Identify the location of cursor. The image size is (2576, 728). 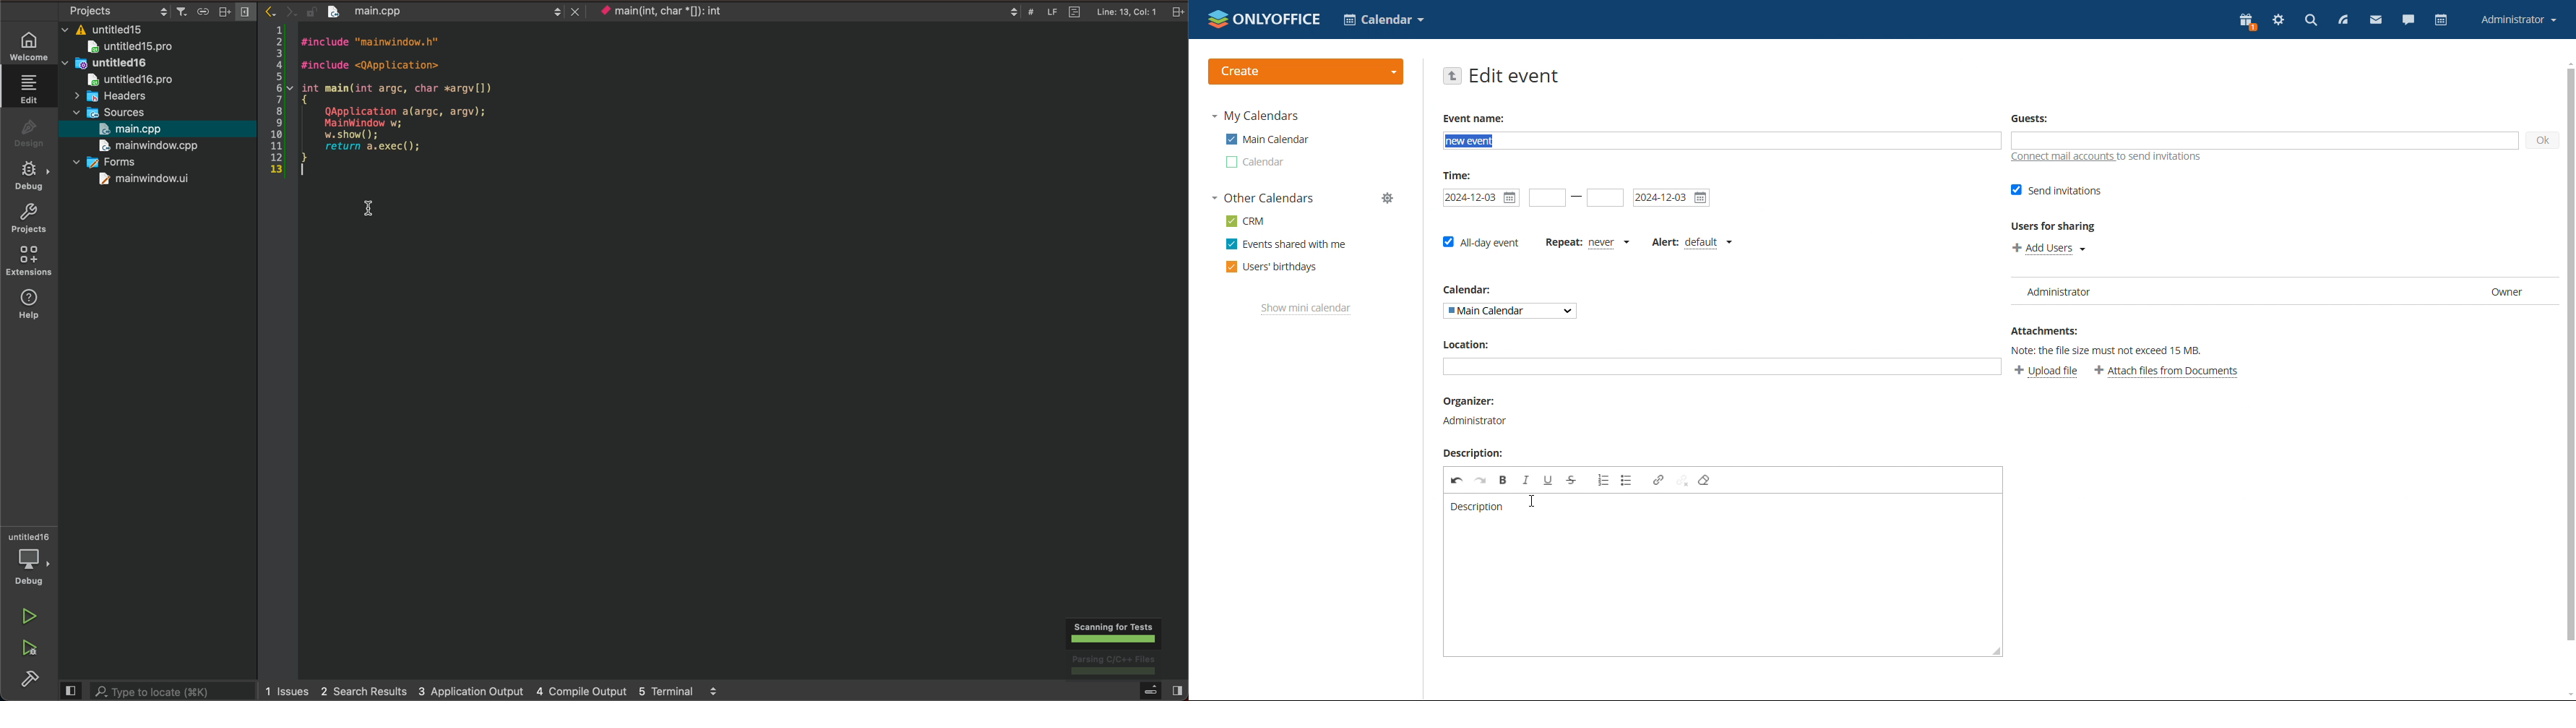
(1531, 502).